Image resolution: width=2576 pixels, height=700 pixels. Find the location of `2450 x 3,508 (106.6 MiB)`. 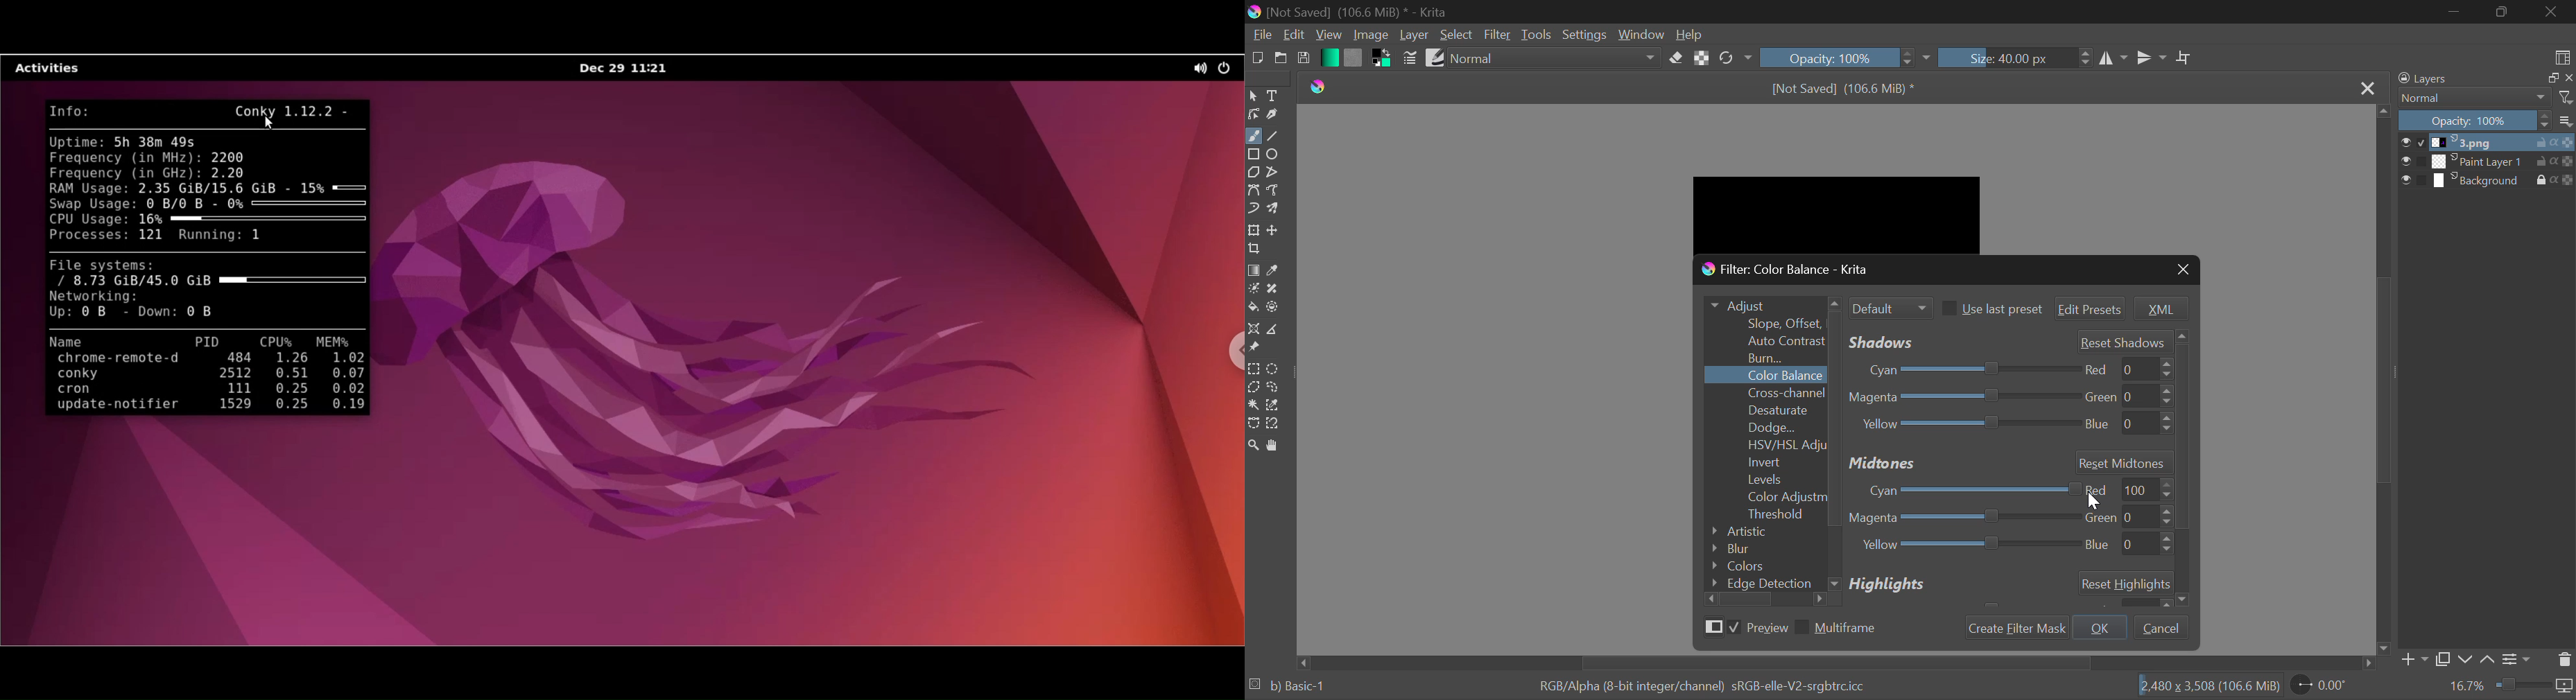

2450 x 3,508 (106.6 MiB) is located at coordinates (2204, 688).